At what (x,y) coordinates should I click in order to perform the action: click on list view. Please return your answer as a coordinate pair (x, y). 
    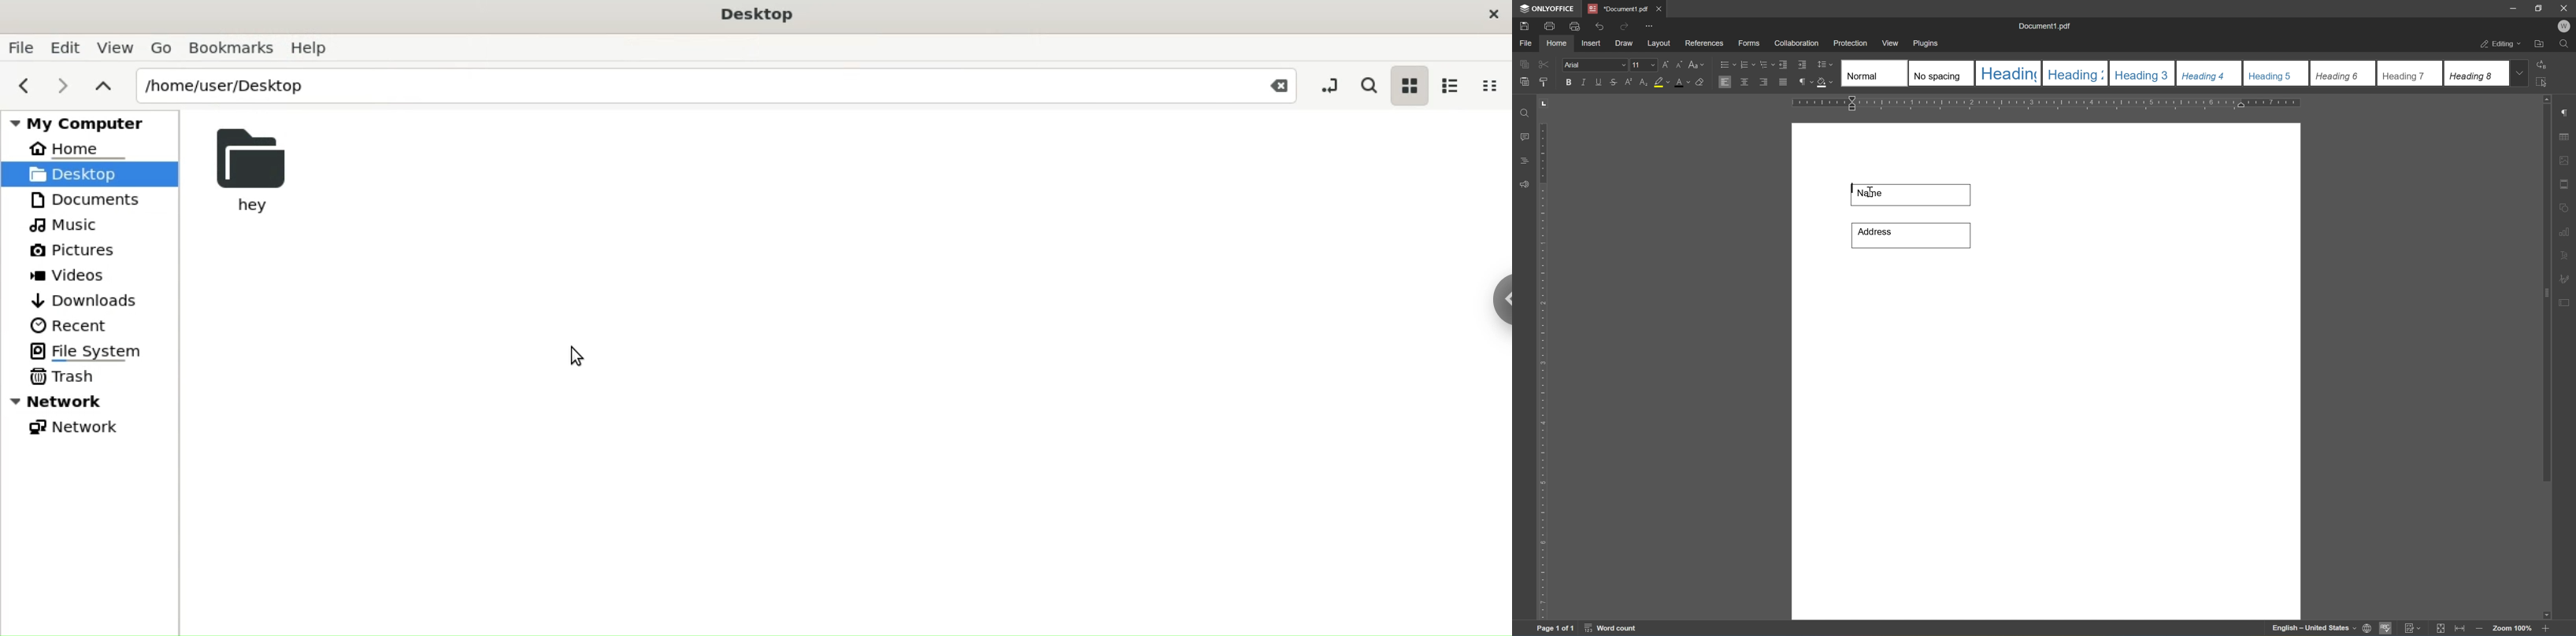
    Looking at the image, I should click on (1452, 84).